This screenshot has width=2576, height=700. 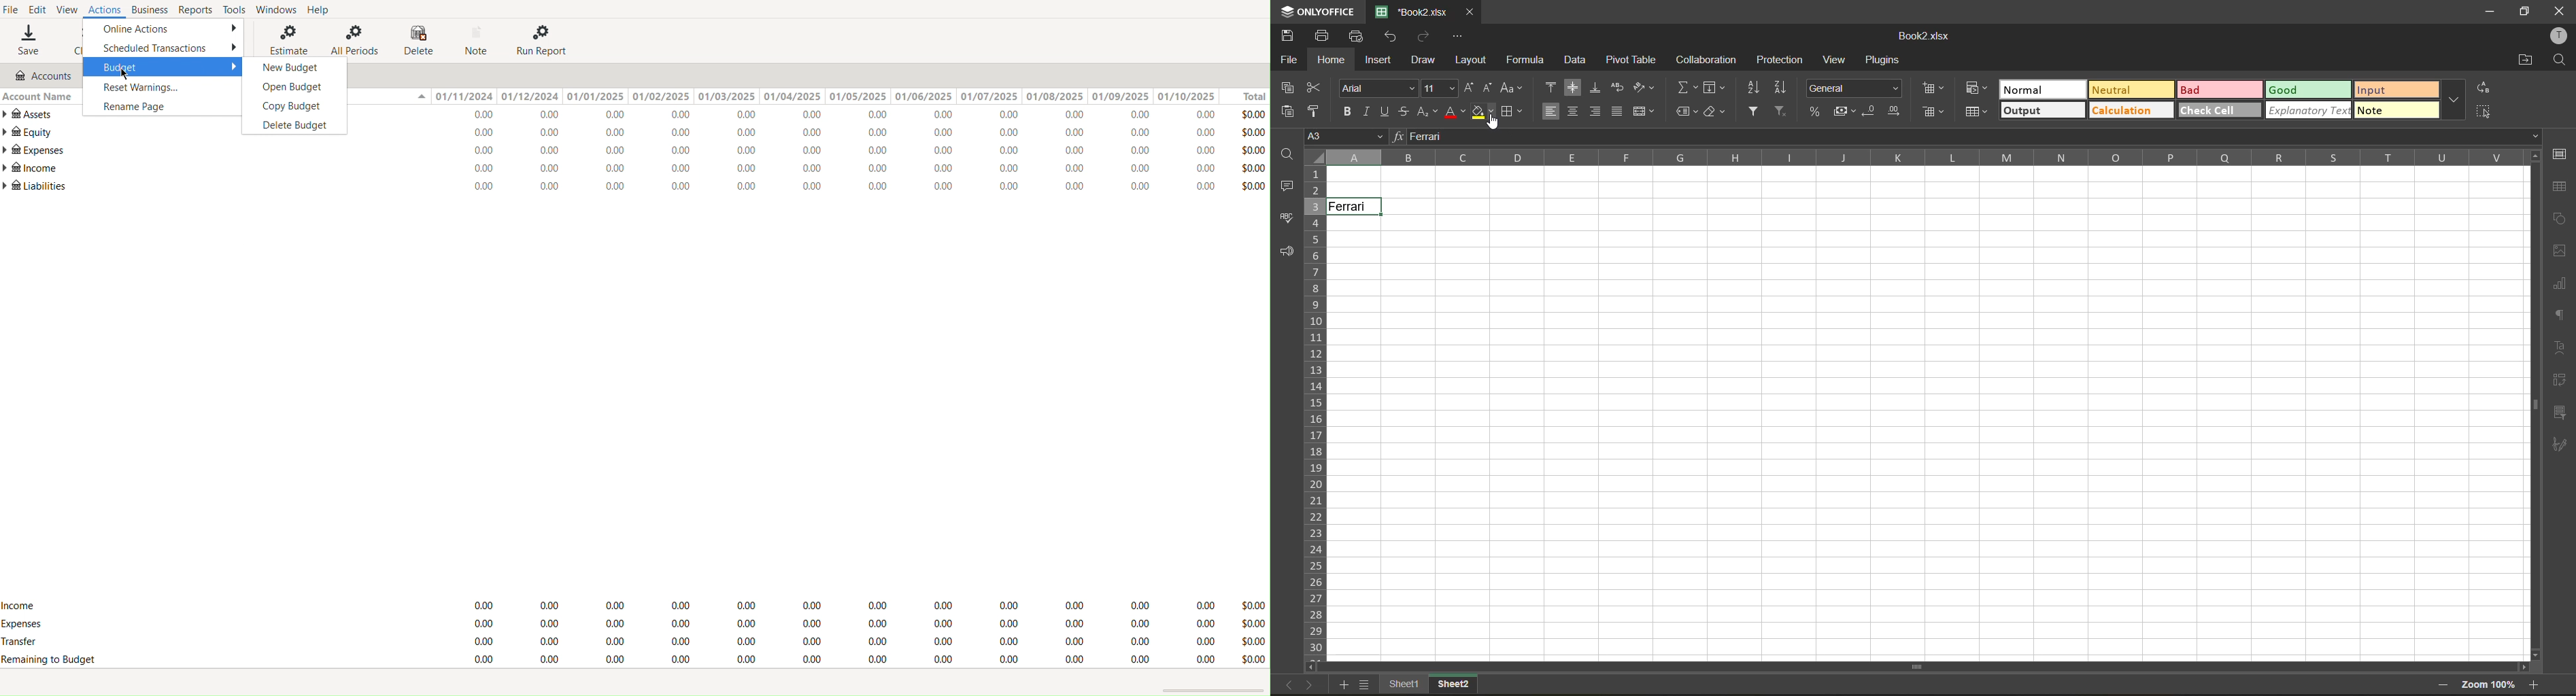 I want to click on align right, so click(x=1594, y=110).